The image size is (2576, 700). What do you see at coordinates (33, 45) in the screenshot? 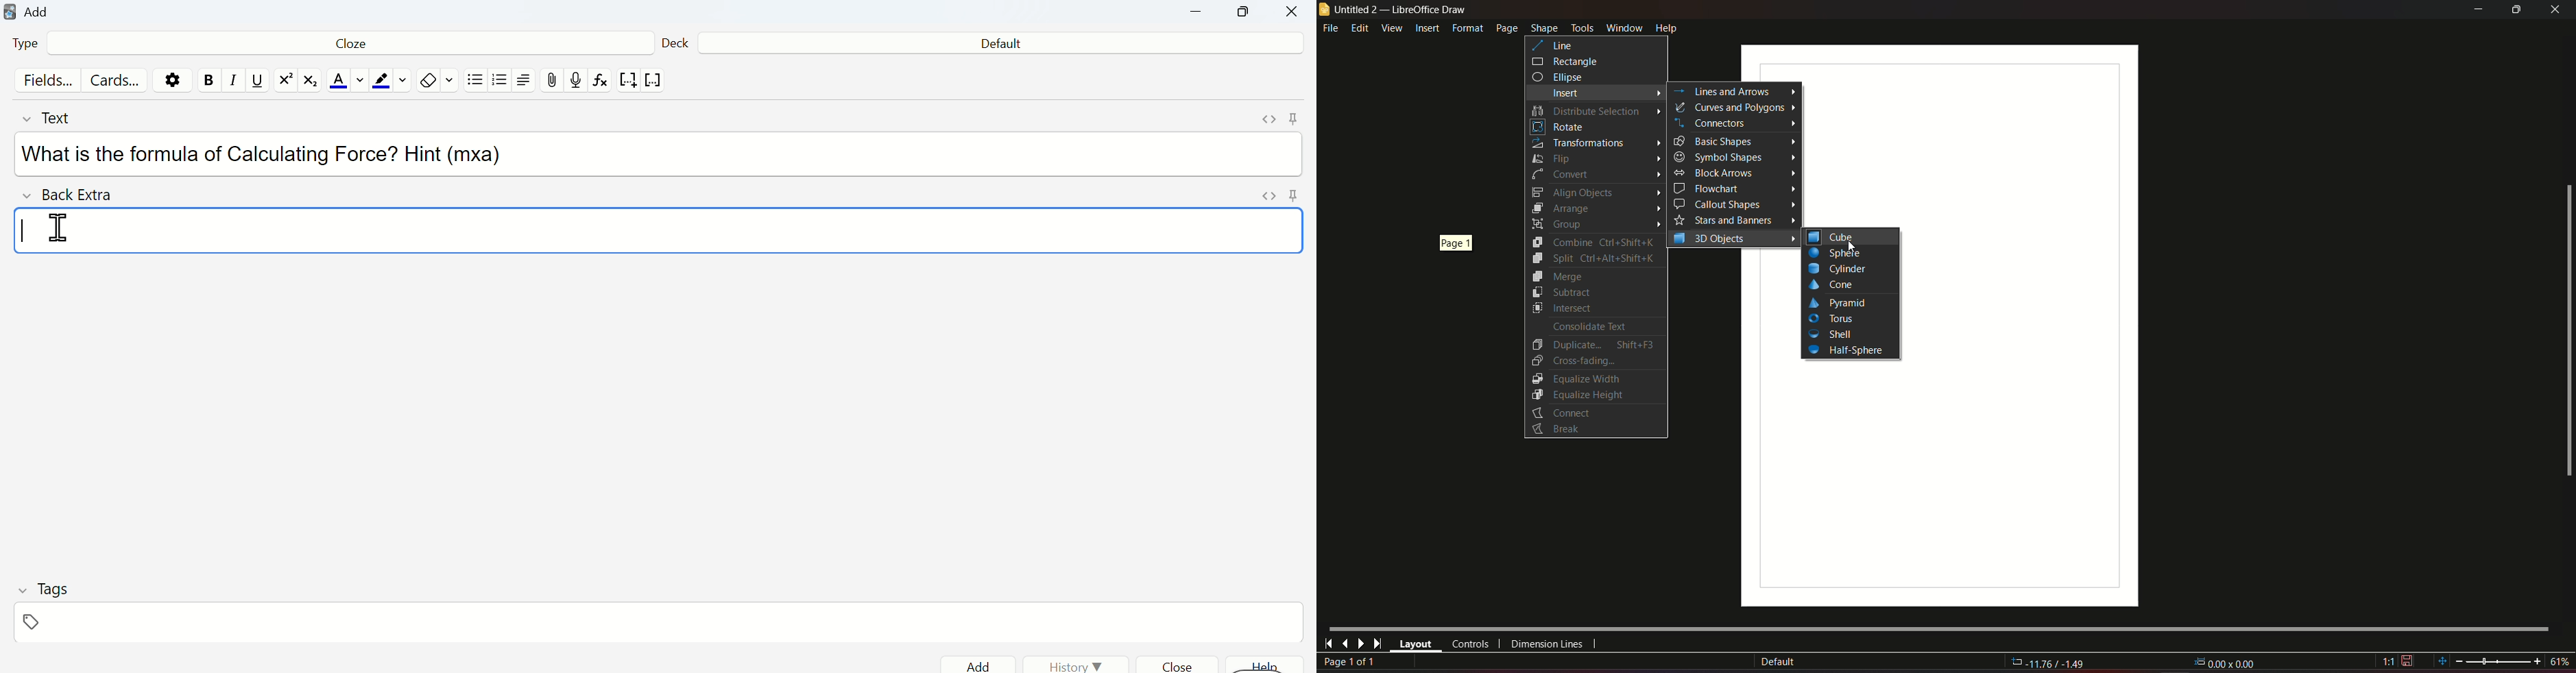
I see `Type` at bounding box center [33, 45].